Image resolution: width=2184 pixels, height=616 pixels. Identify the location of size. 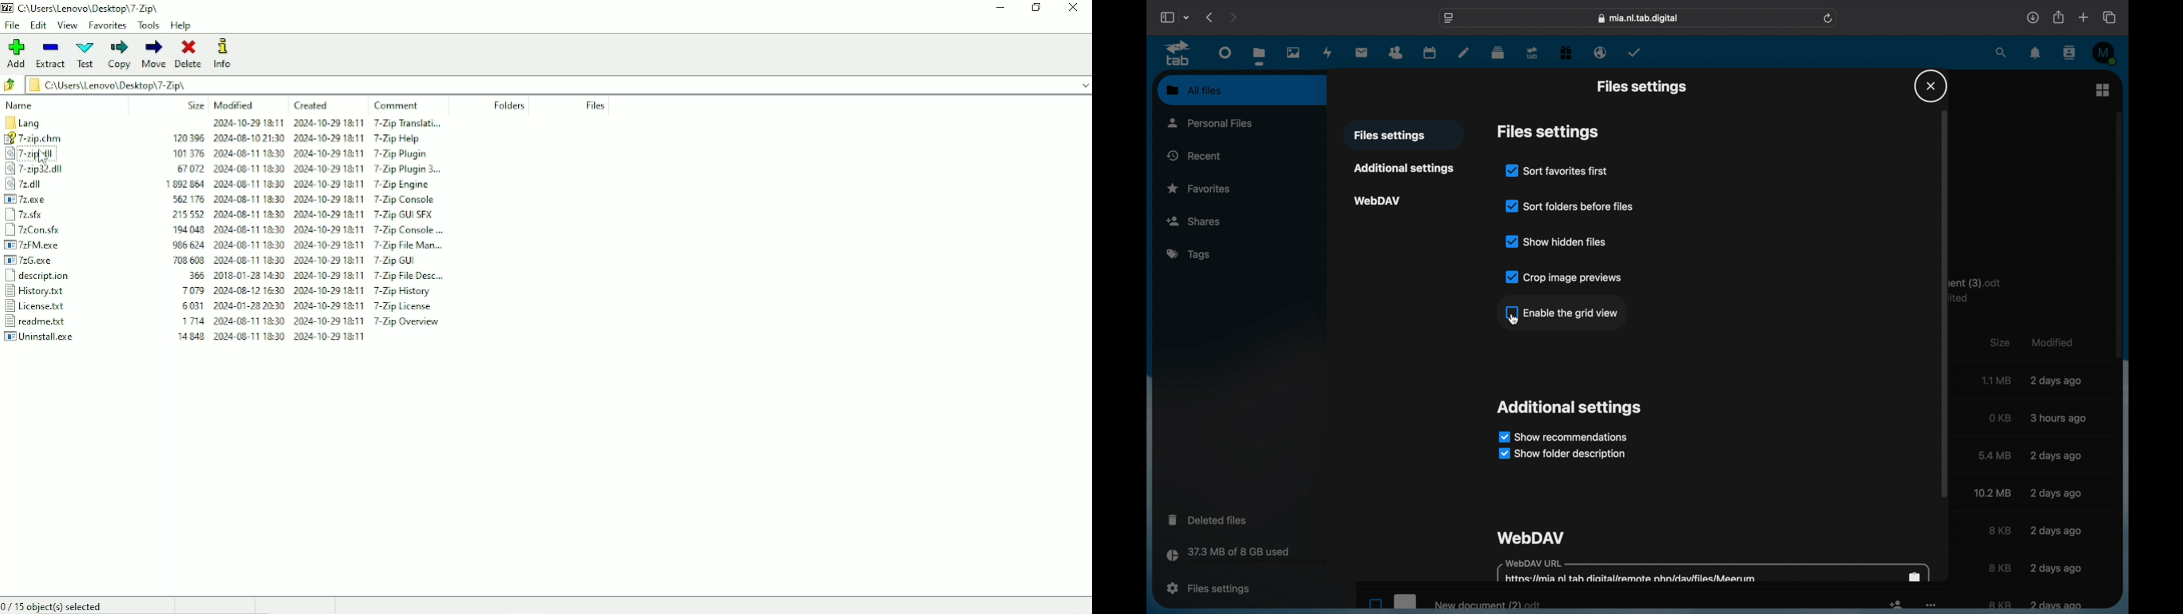
(1995, 455).